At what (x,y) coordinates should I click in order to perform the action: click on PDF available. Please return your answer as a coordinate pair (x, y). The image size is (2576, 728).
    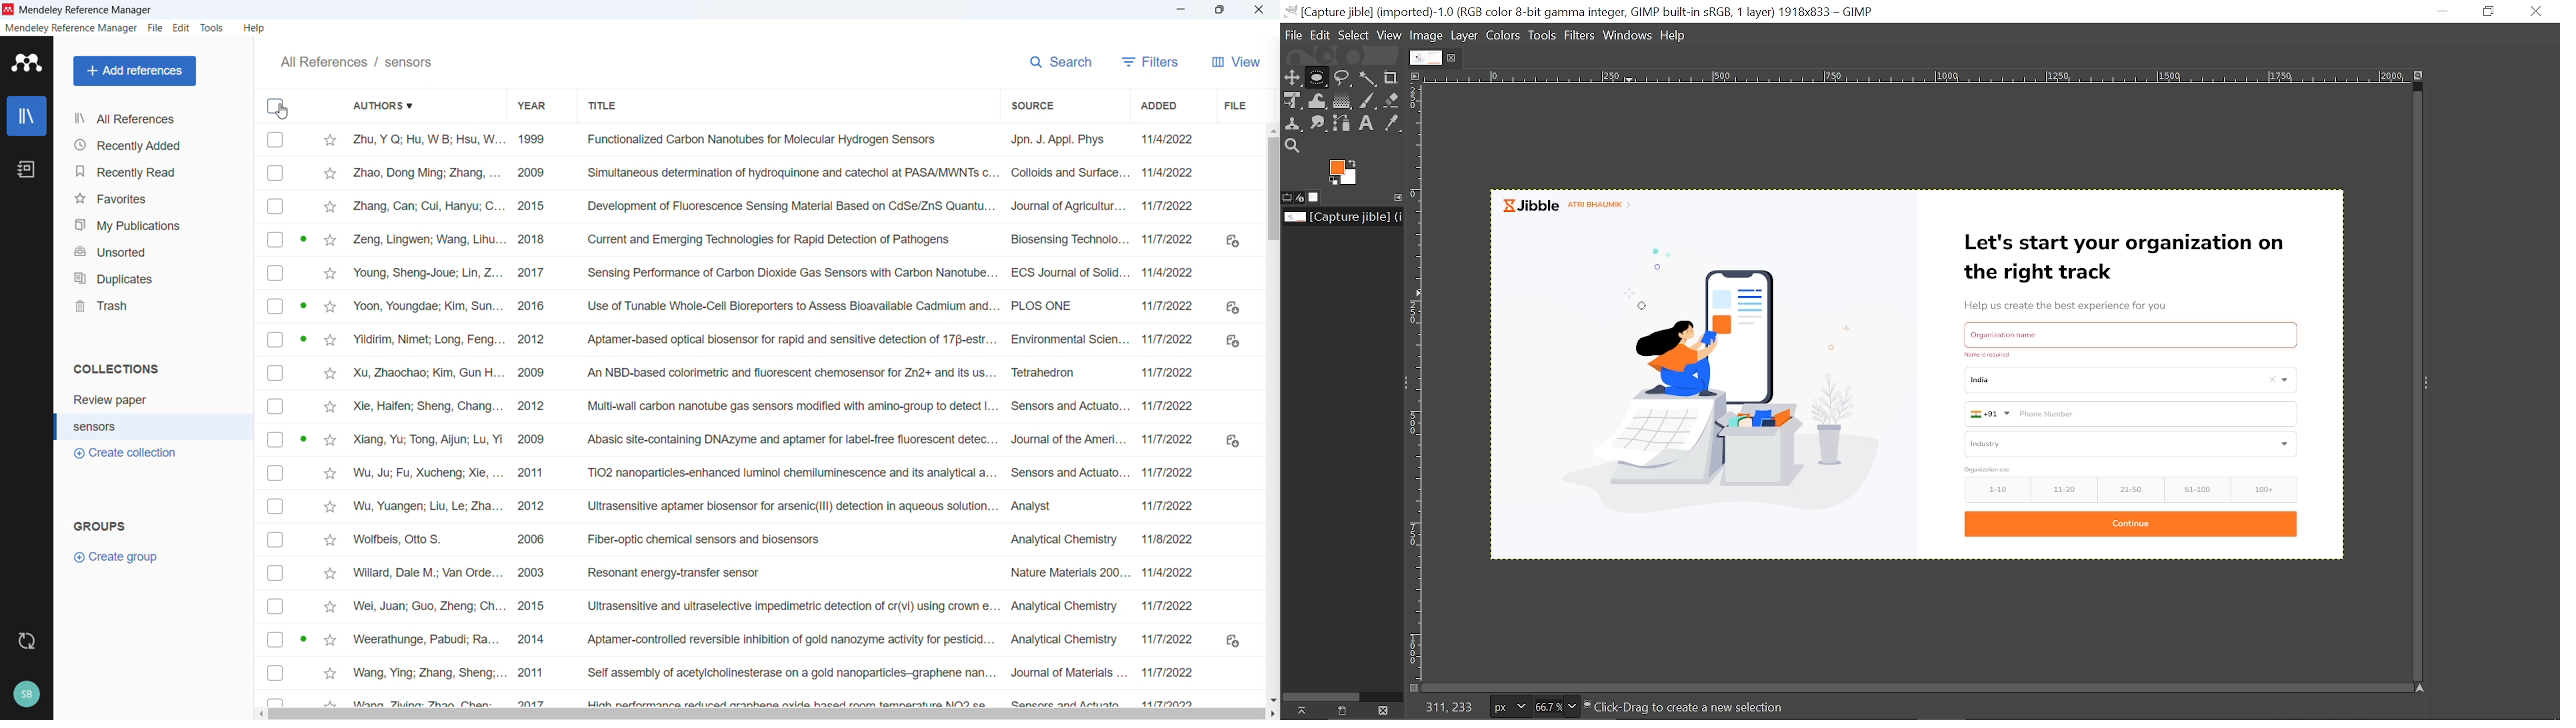
    Looking at the image, I should click on (305, 239).